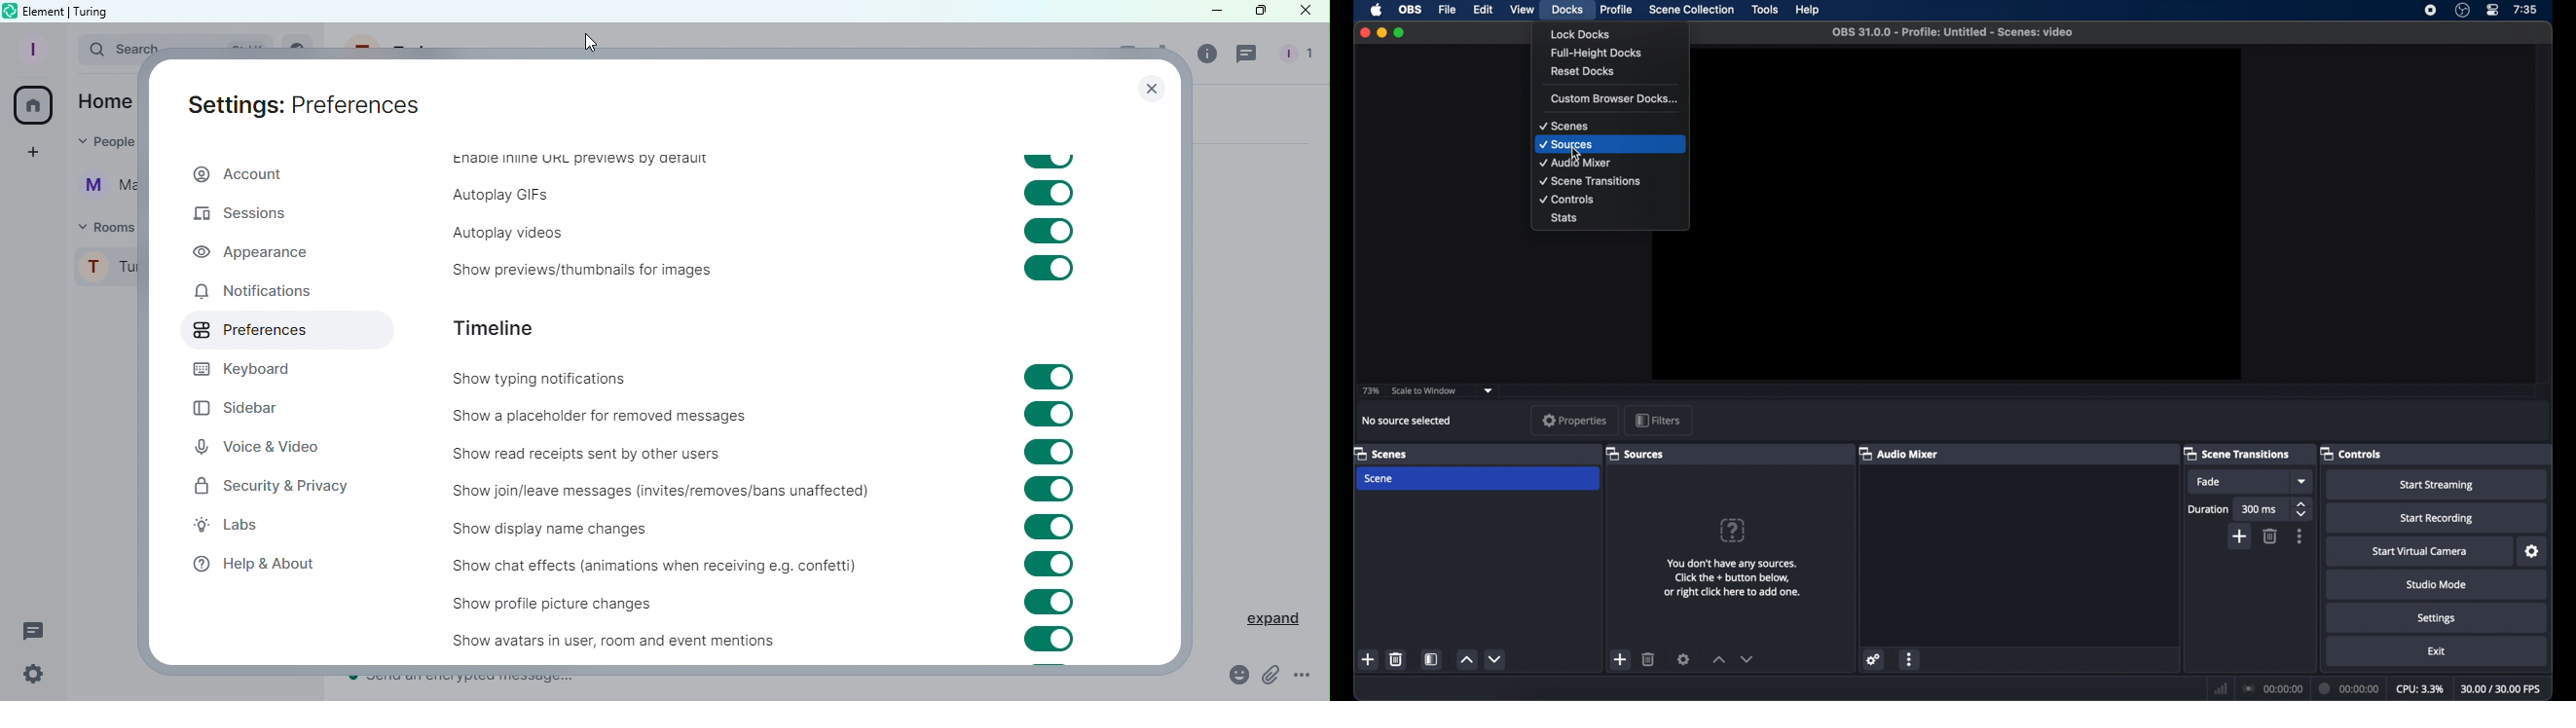 This screenshot has height=728, width=2576. I want to click on scale to window, so click(1425, 391).